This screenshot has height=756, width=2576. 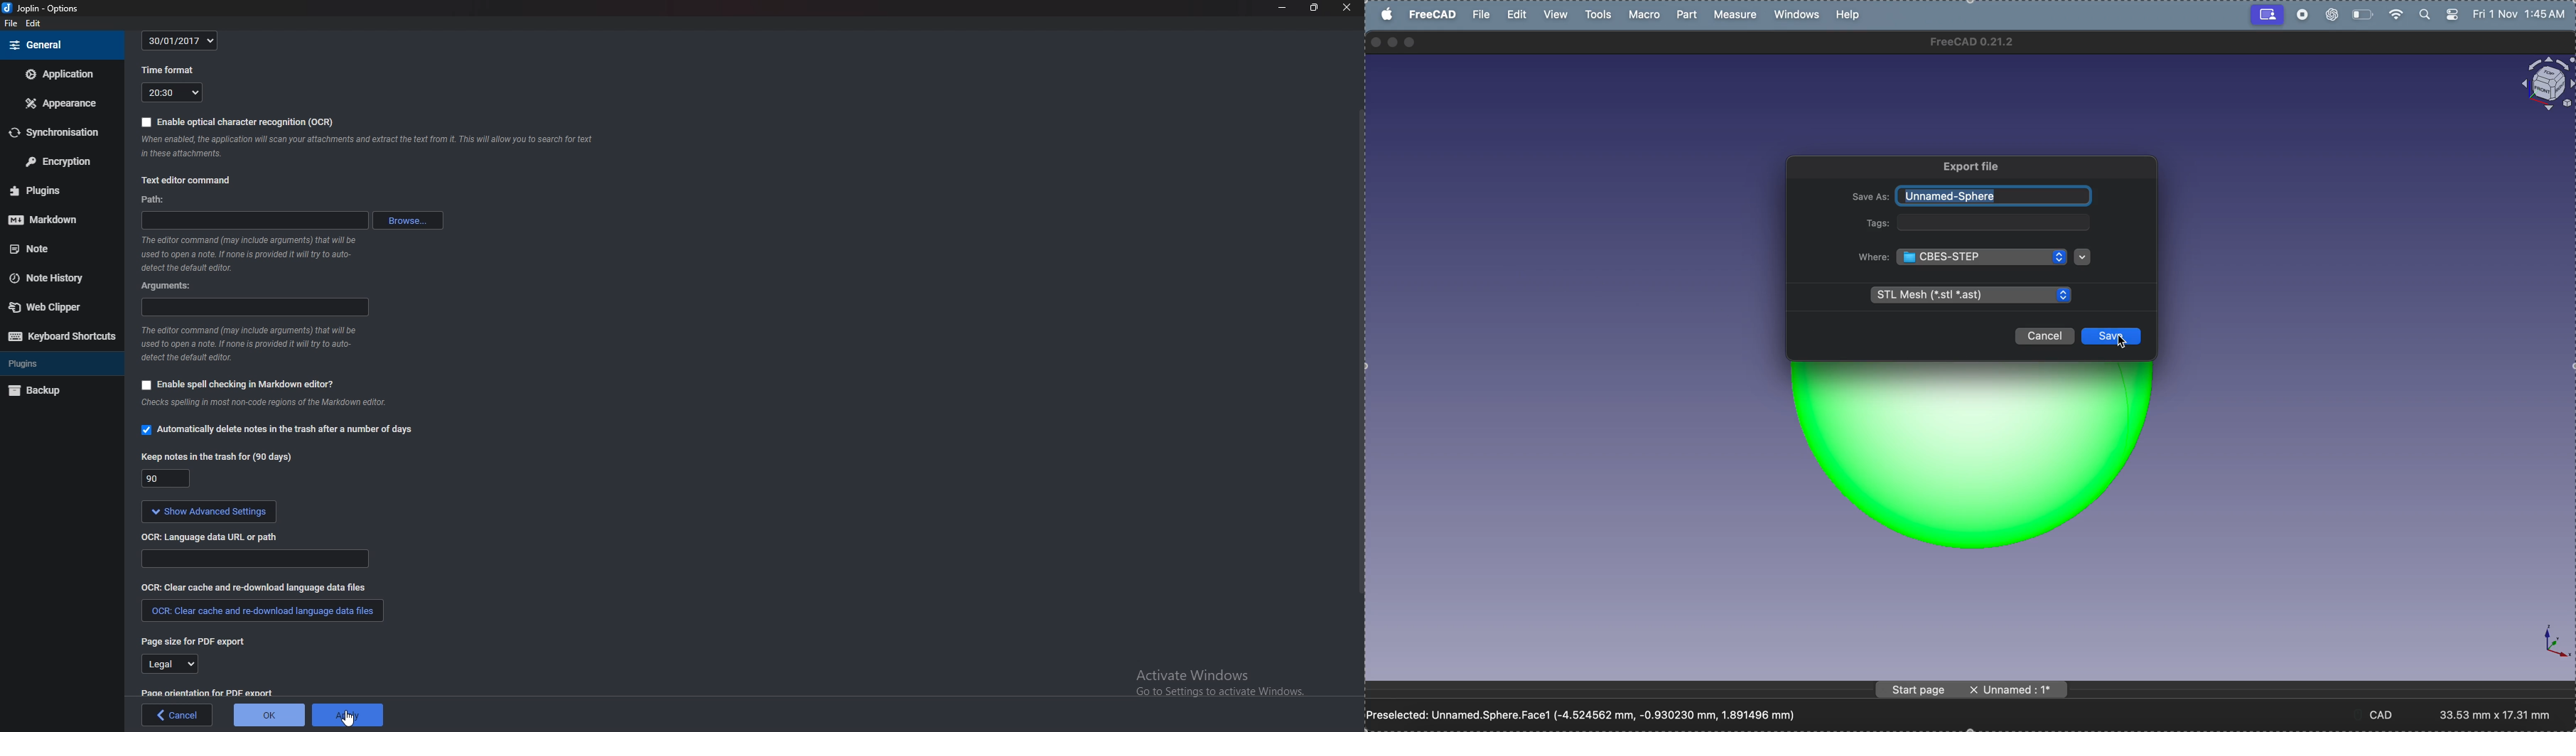 What do you see at coordinates (260, 612) in the screenshot?
I see `Clear cache and redownload language data files` at bounding box center [260, 612].